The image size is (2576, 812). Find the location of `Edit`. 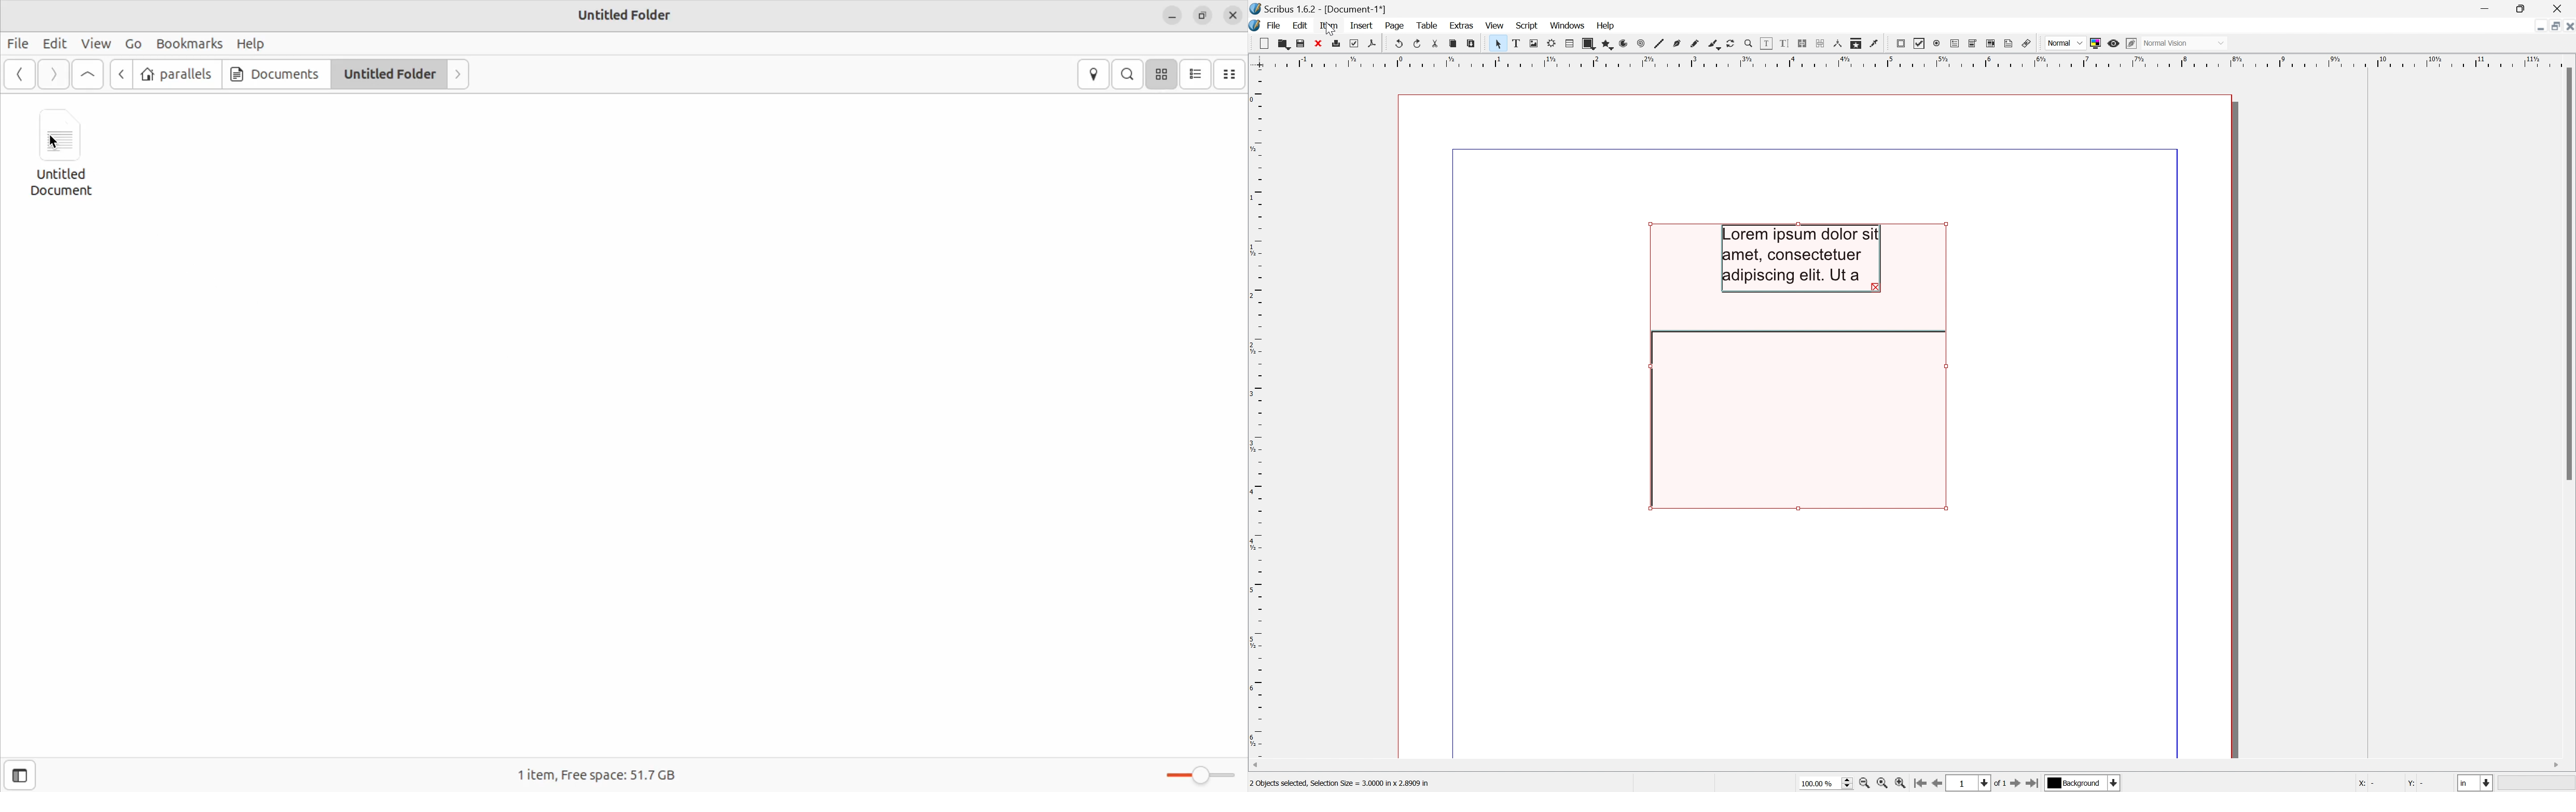

Edit is located at coordinates (1299, 26).